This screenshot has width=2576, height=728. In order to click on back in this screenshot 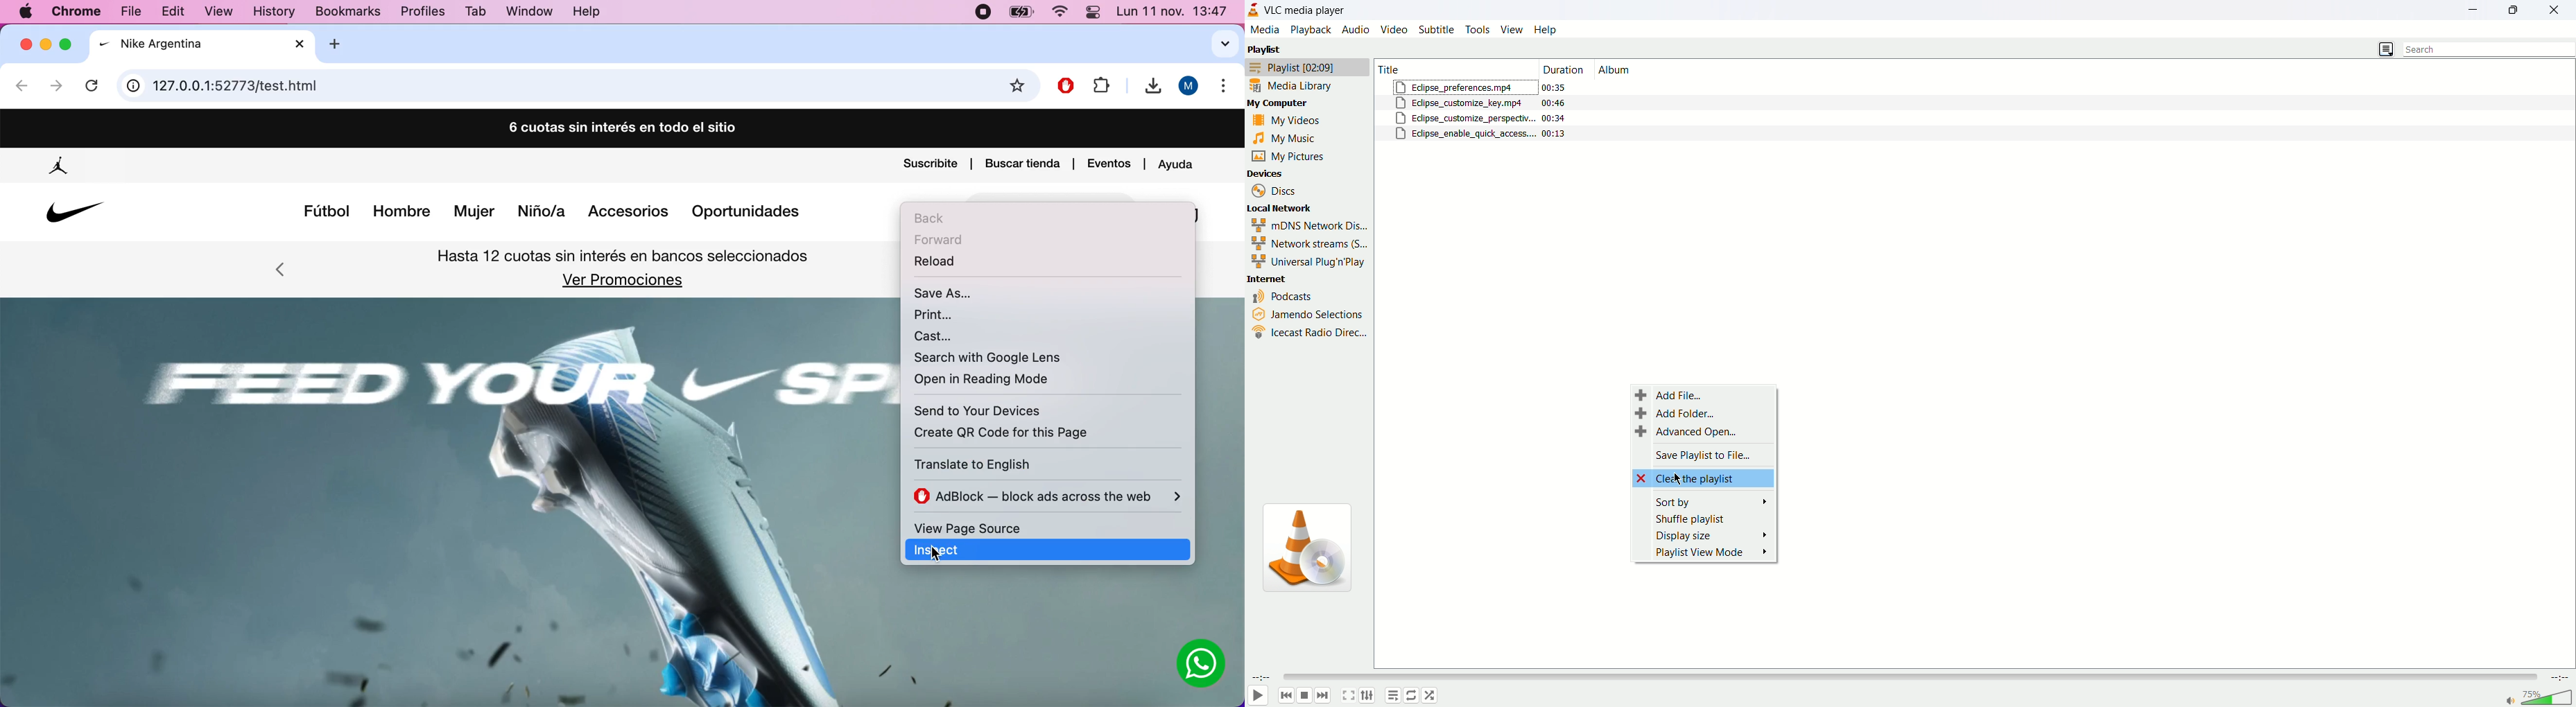, I will do `click(939, 218)`.